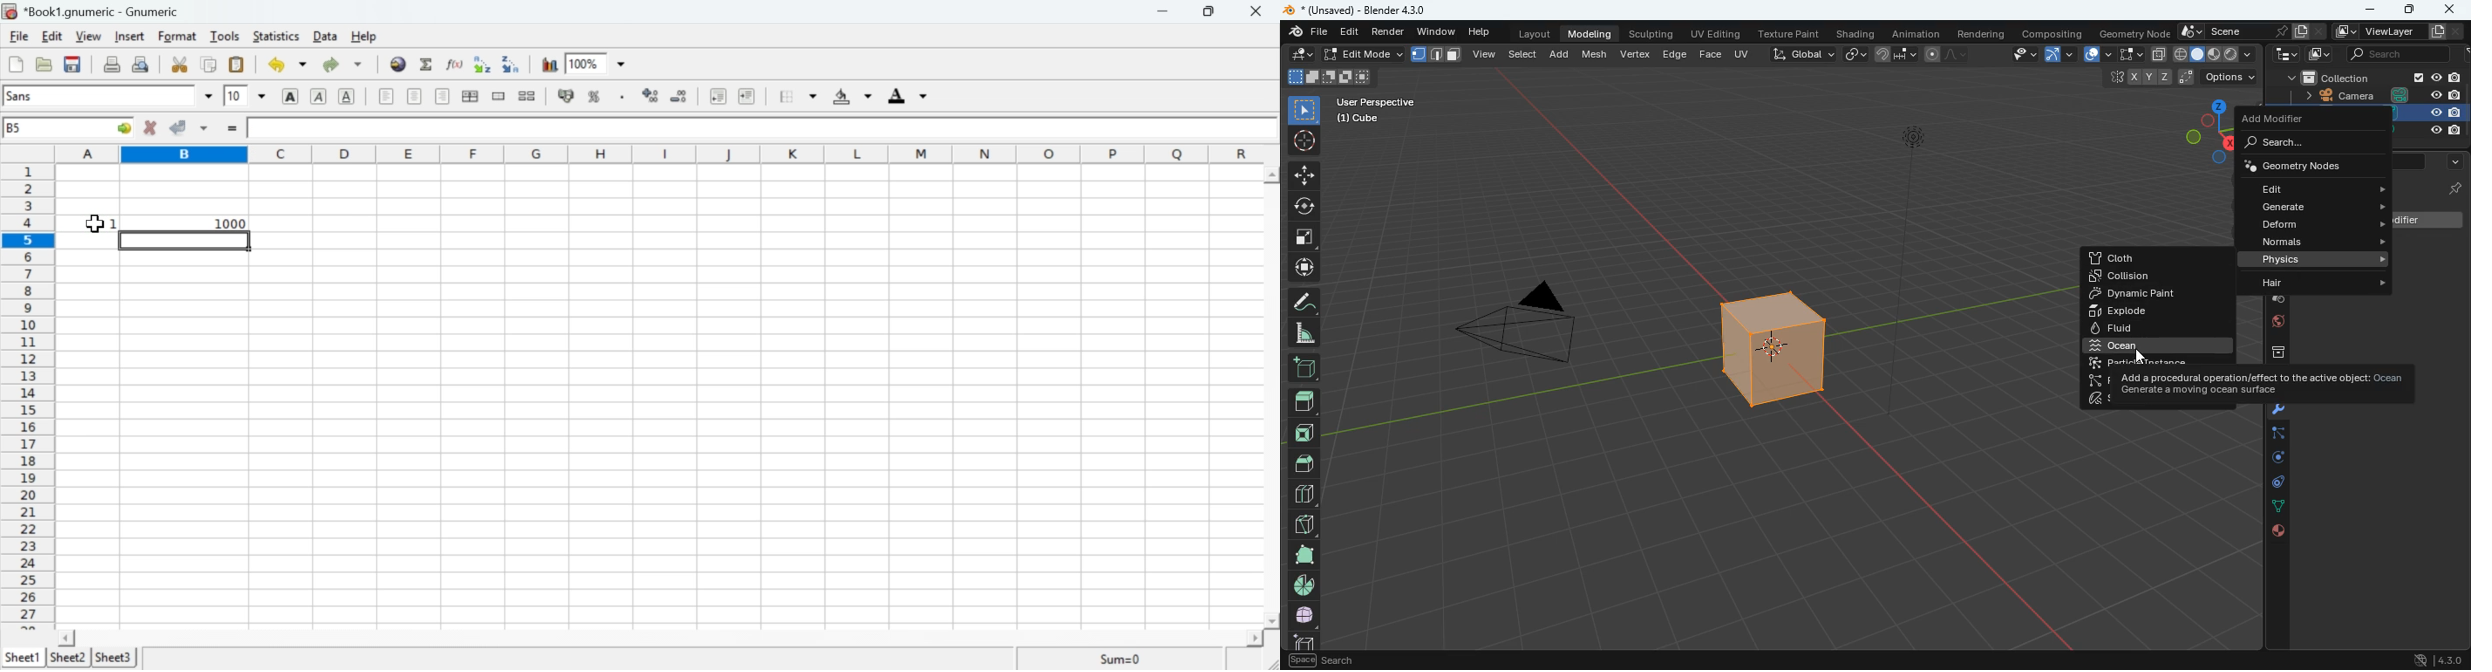 This screenshot has width=2492, height=672. What do you see at coordinates (415, 97) in the screenshot?
I see `Center horizontally` at bounding box center [415, 97].